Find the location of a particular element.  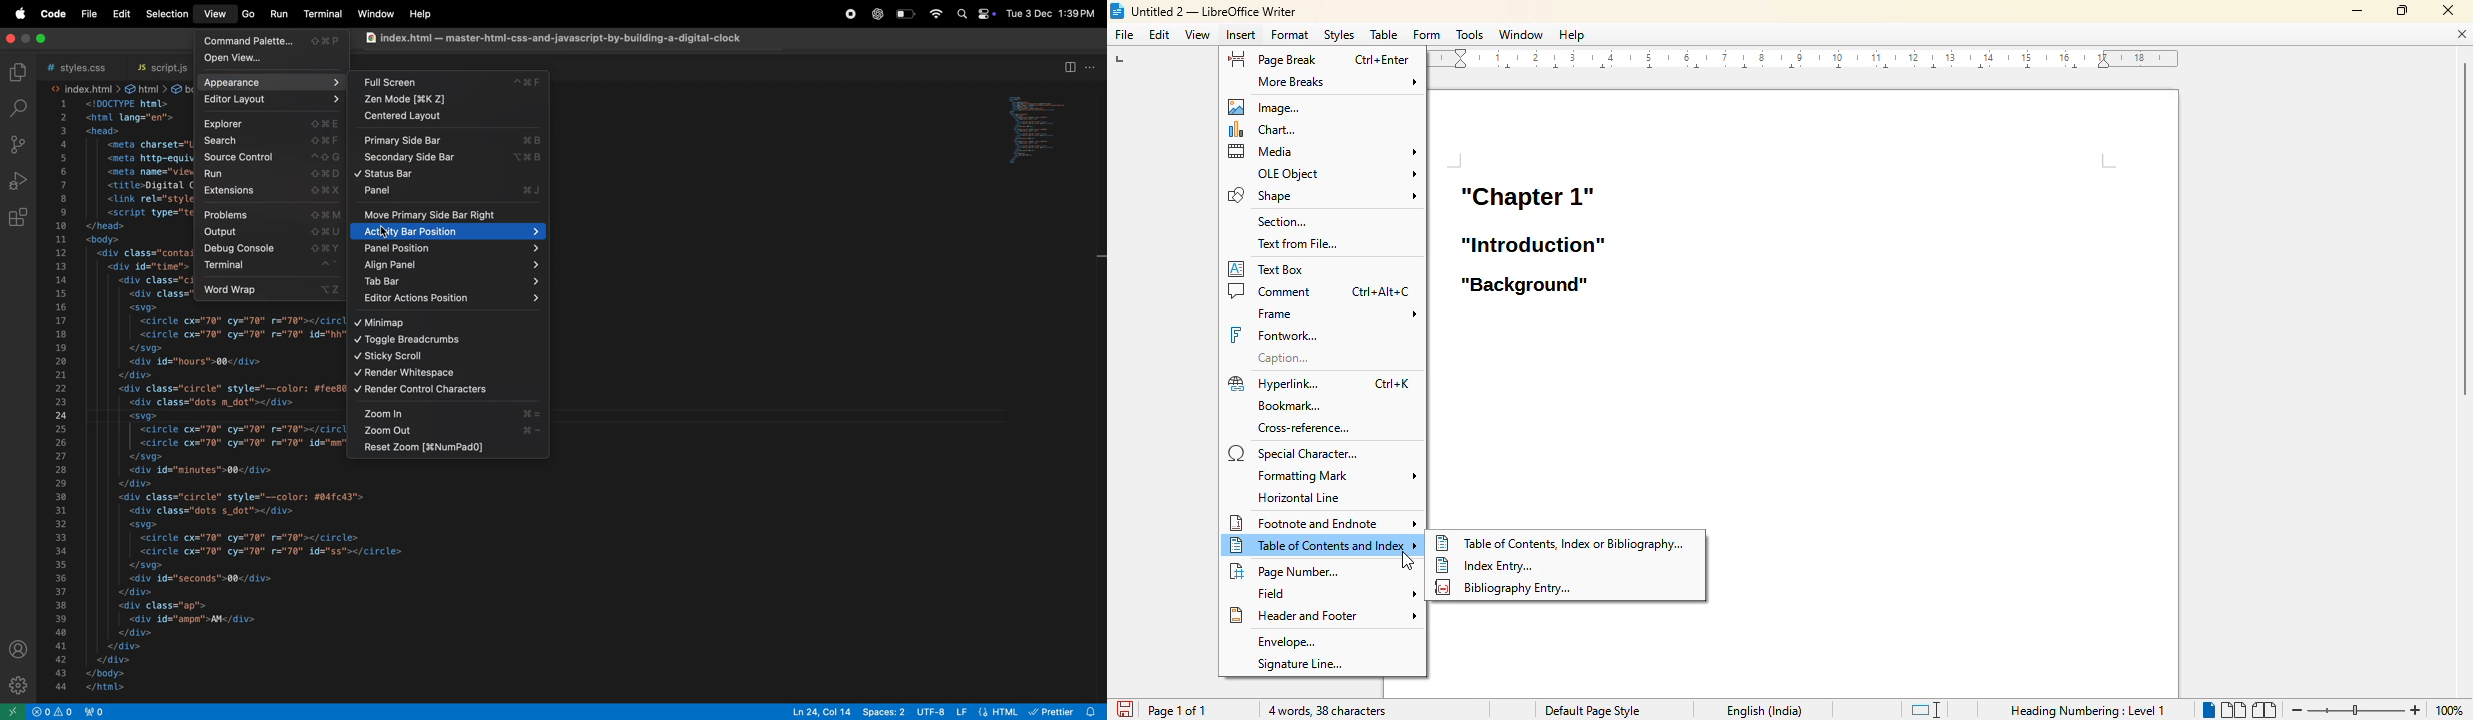

apple menu is located at coordinates (19, 14).